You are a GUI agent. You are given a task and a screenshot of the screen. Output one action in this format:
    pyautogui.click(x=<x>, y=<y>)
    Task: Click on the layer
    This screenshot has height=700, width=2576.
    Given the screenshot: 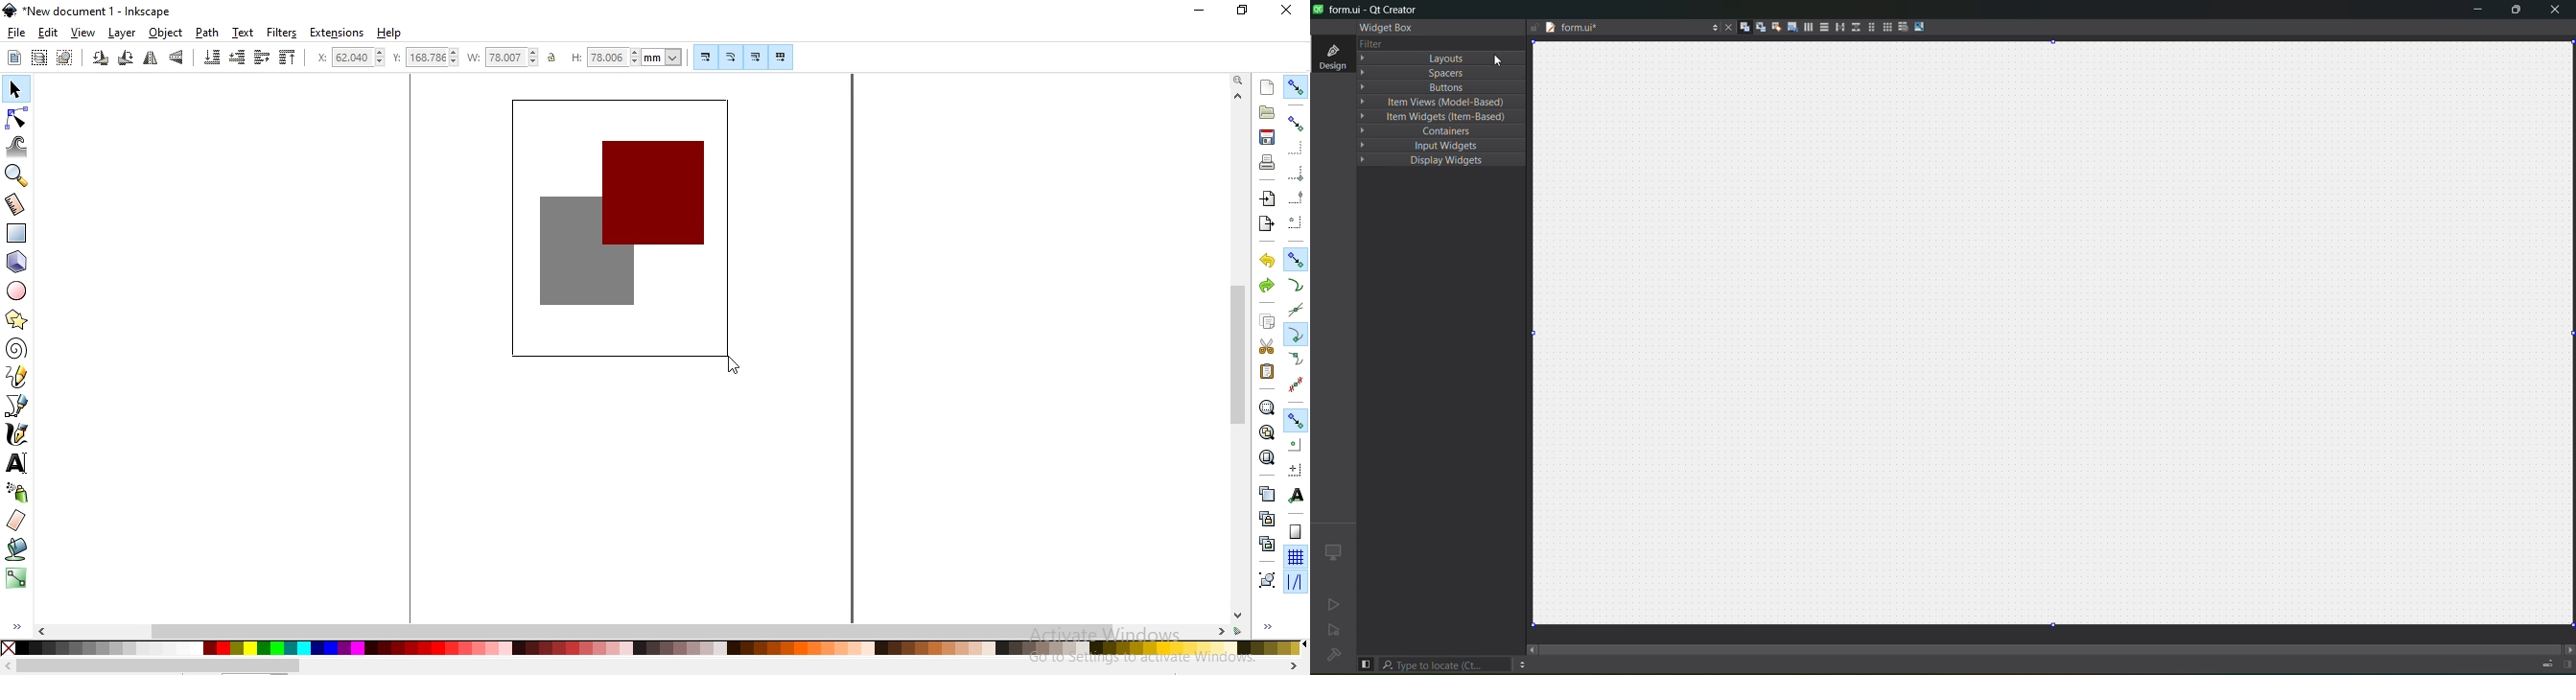 What is the action you would take?
    pyautogui.click(x=122, y=34)
    